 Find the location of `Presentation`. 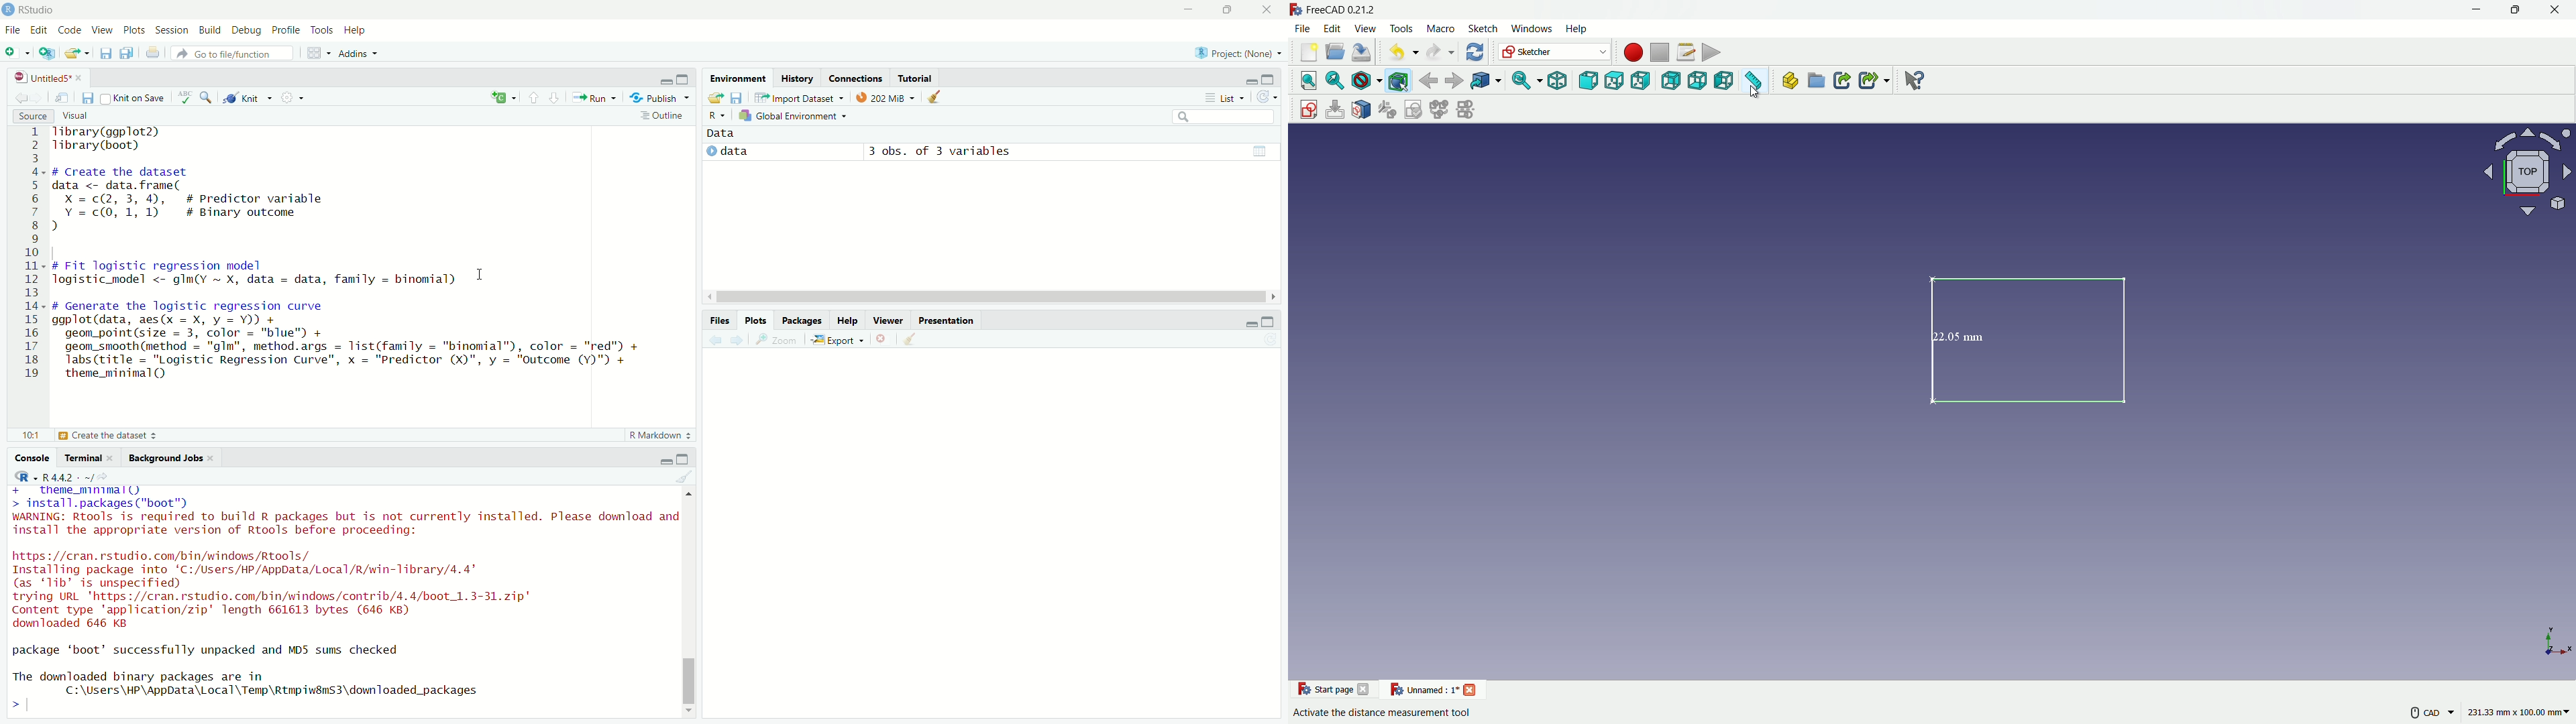

Presentation is located at coordinates (947, 320).